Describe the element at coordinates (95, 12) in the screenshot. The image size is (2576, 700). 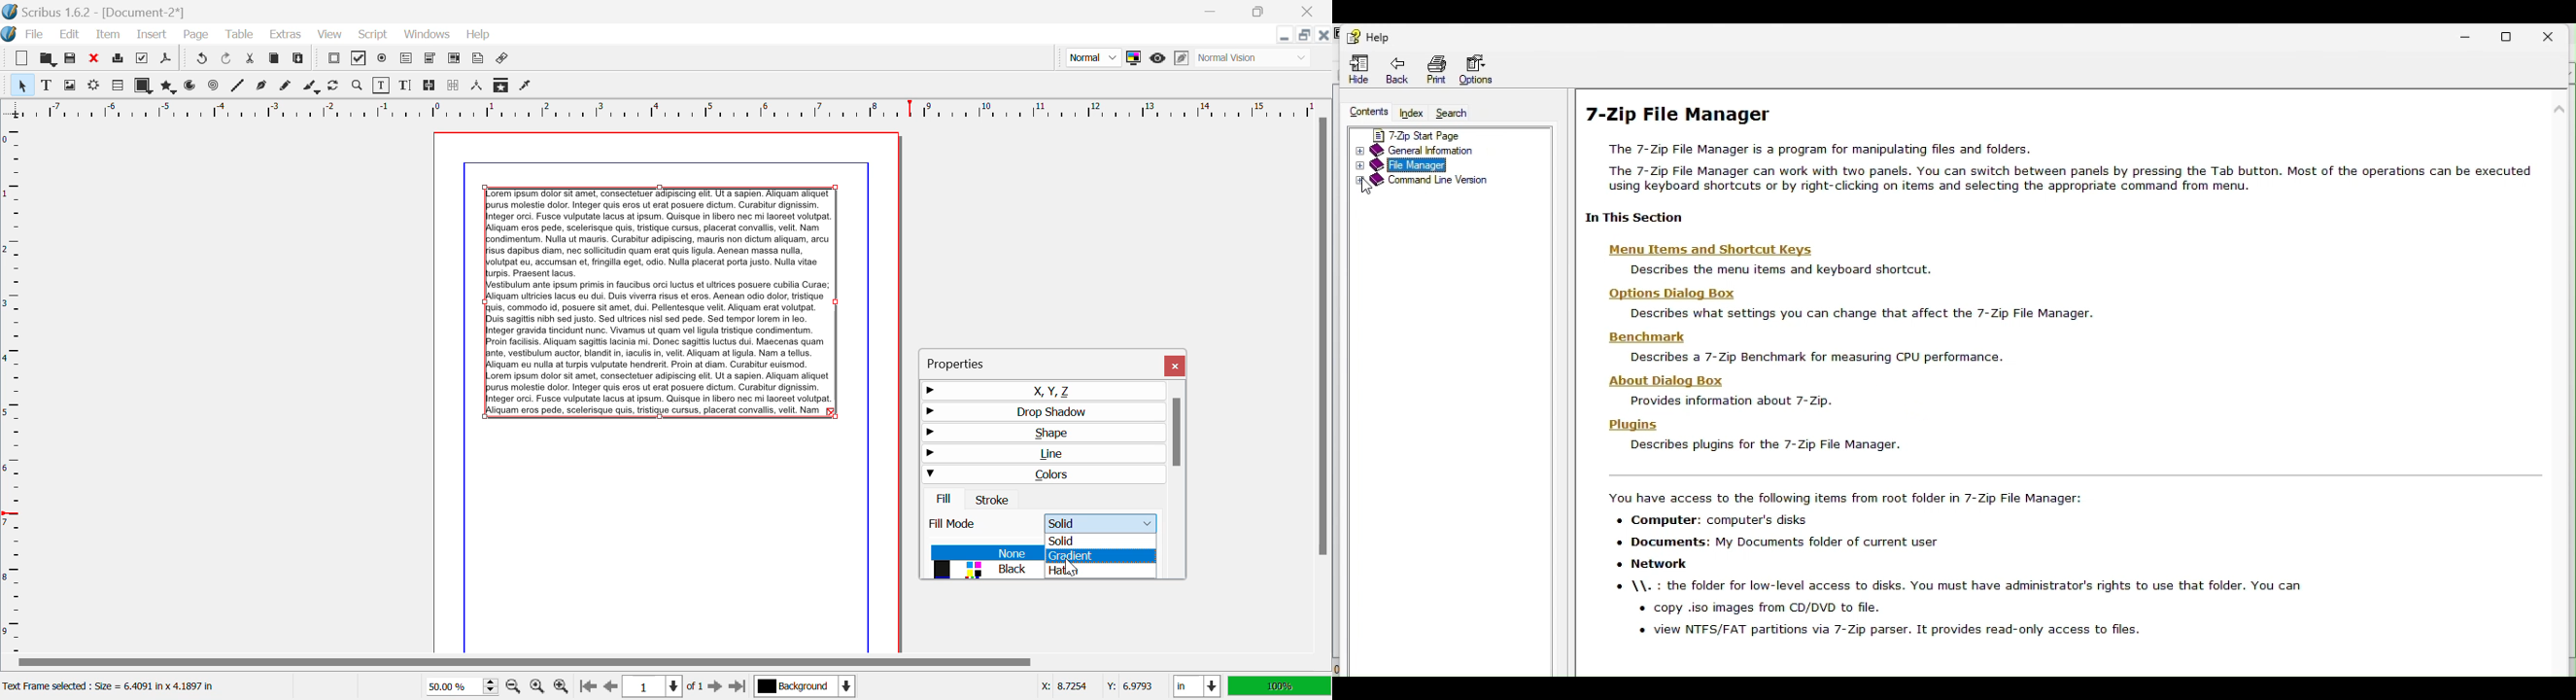
I see `Scribus 1.62 - [Document-2*]` at that location.